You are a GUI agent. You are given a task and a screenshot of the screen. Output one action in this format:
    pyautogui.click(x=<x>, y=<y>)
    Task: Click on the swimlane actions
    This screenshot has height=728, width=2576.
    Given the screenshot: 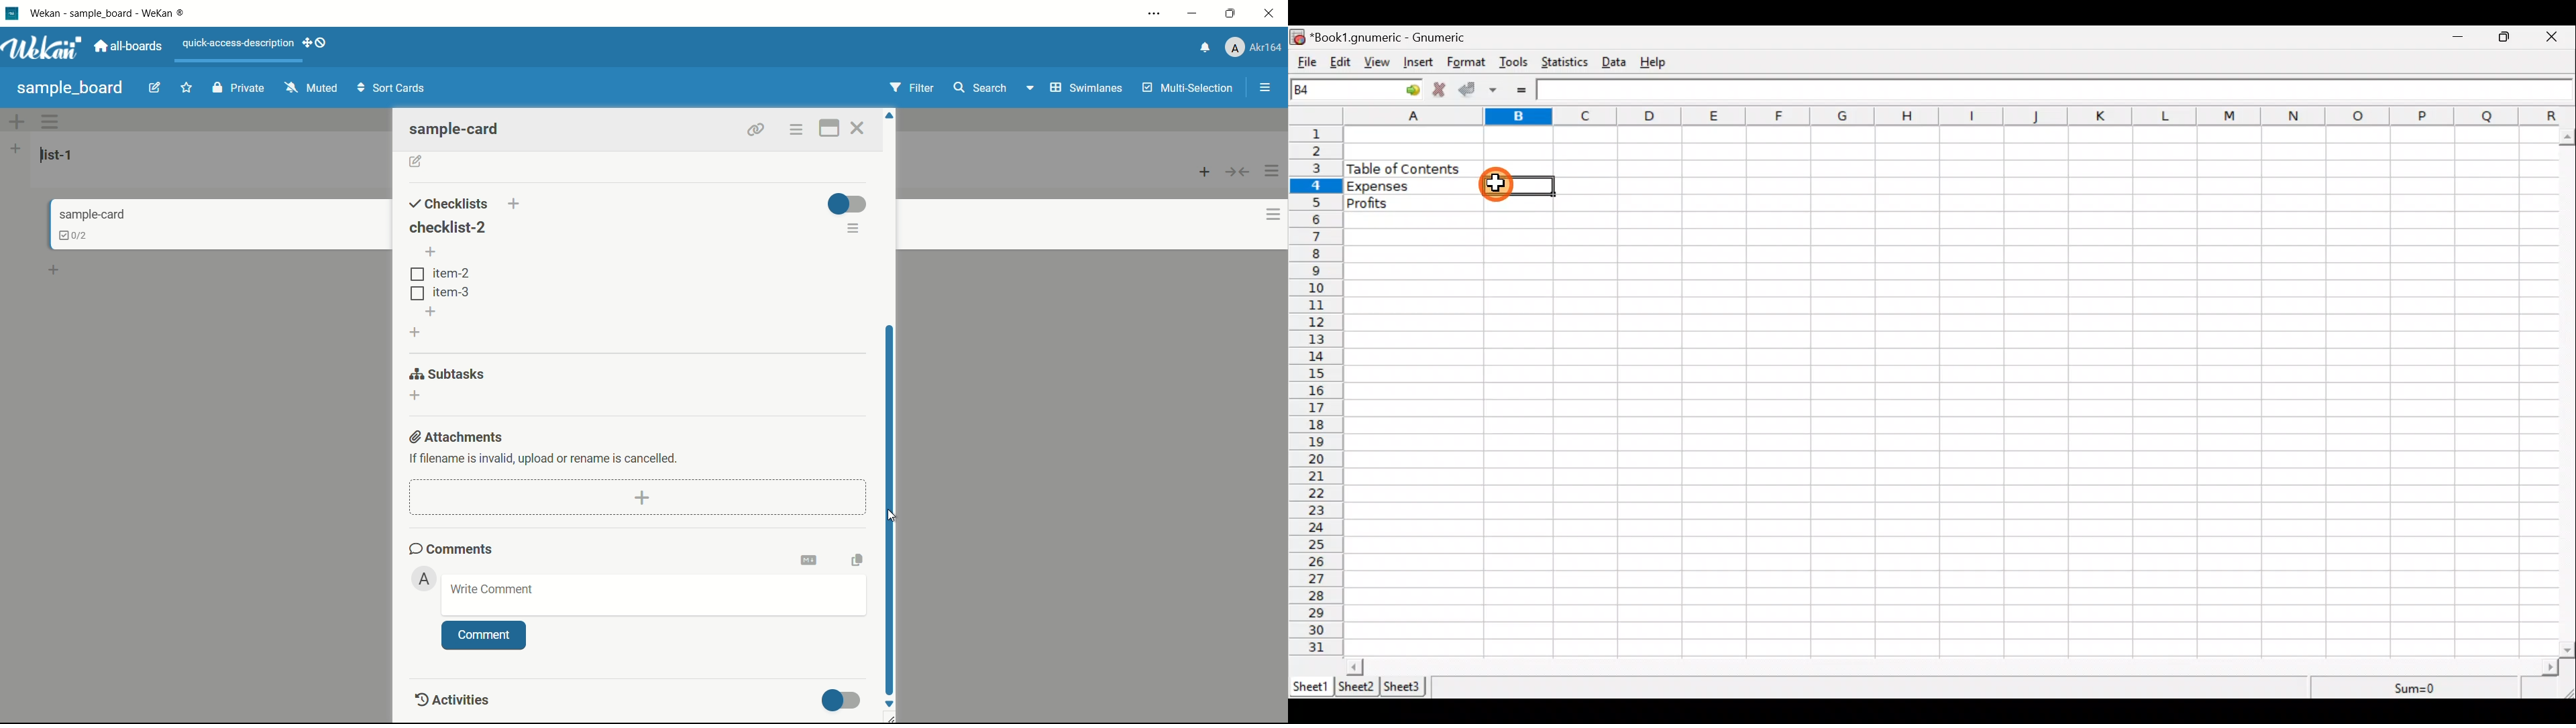 What is the action you would take?
    pyautogui.click(x=51, y=122)
    